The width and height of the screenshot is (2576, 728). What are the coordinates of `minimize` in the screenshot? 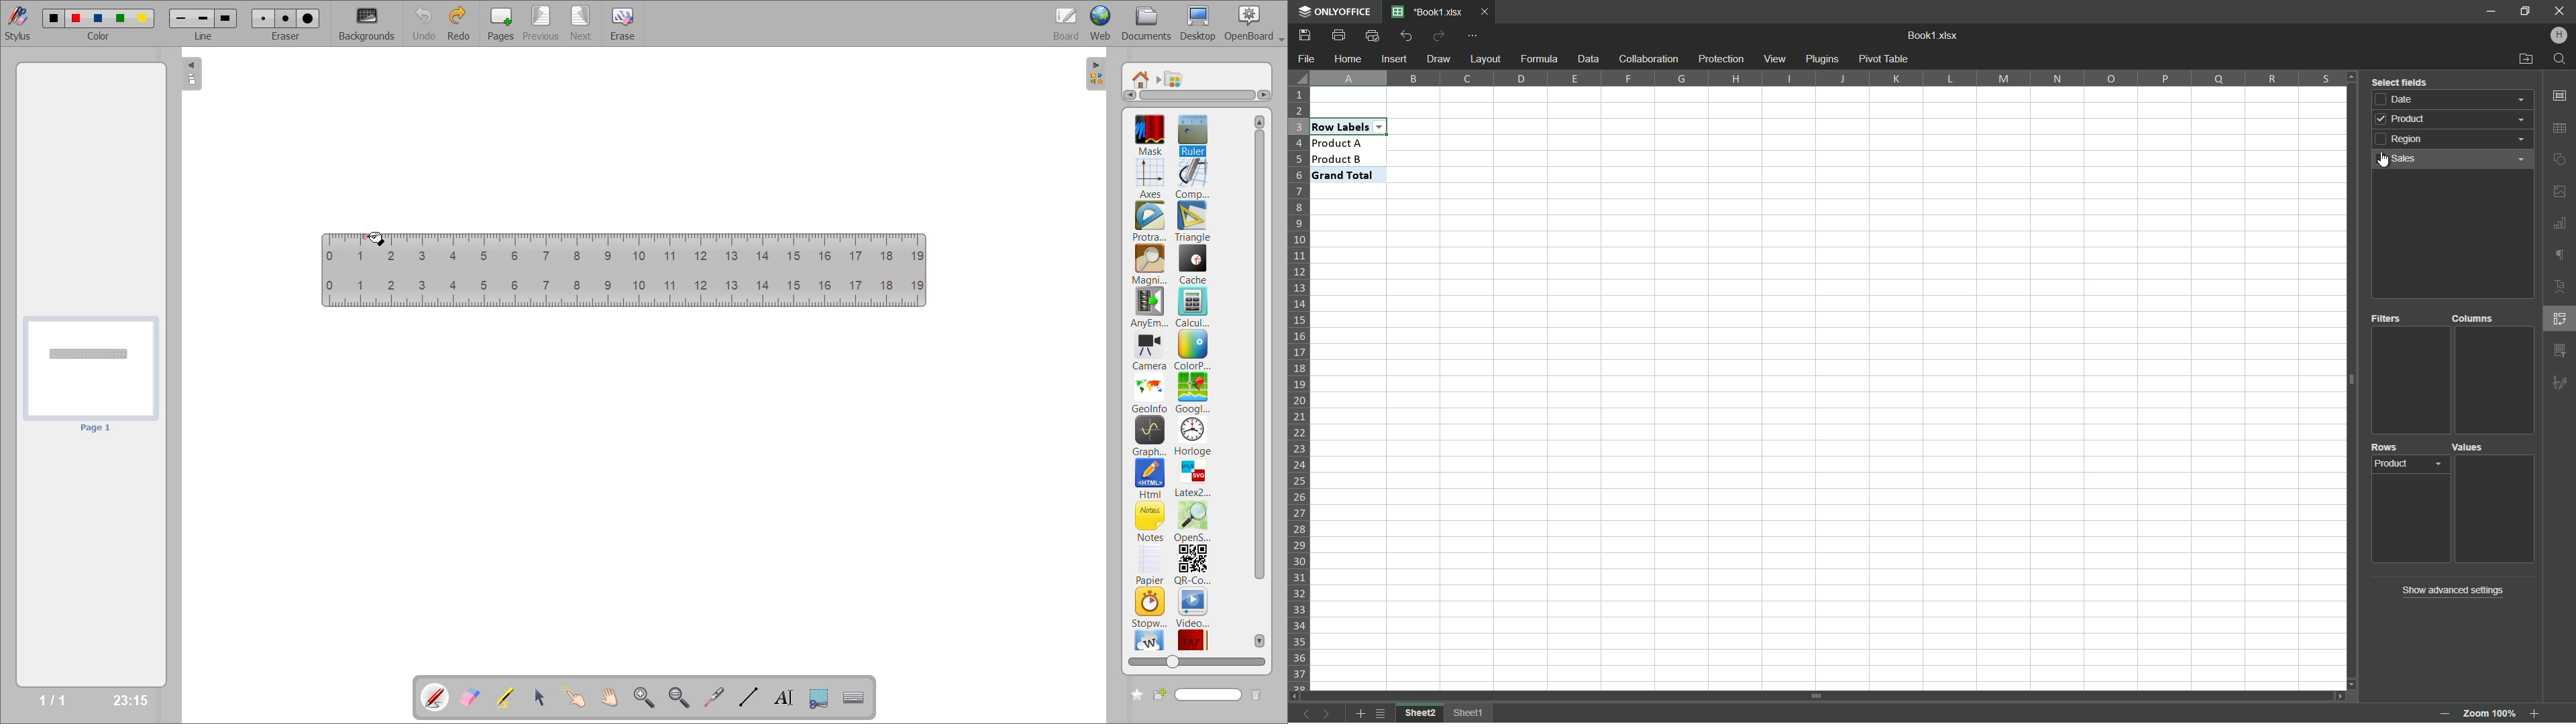 It's located at (2490, 11).